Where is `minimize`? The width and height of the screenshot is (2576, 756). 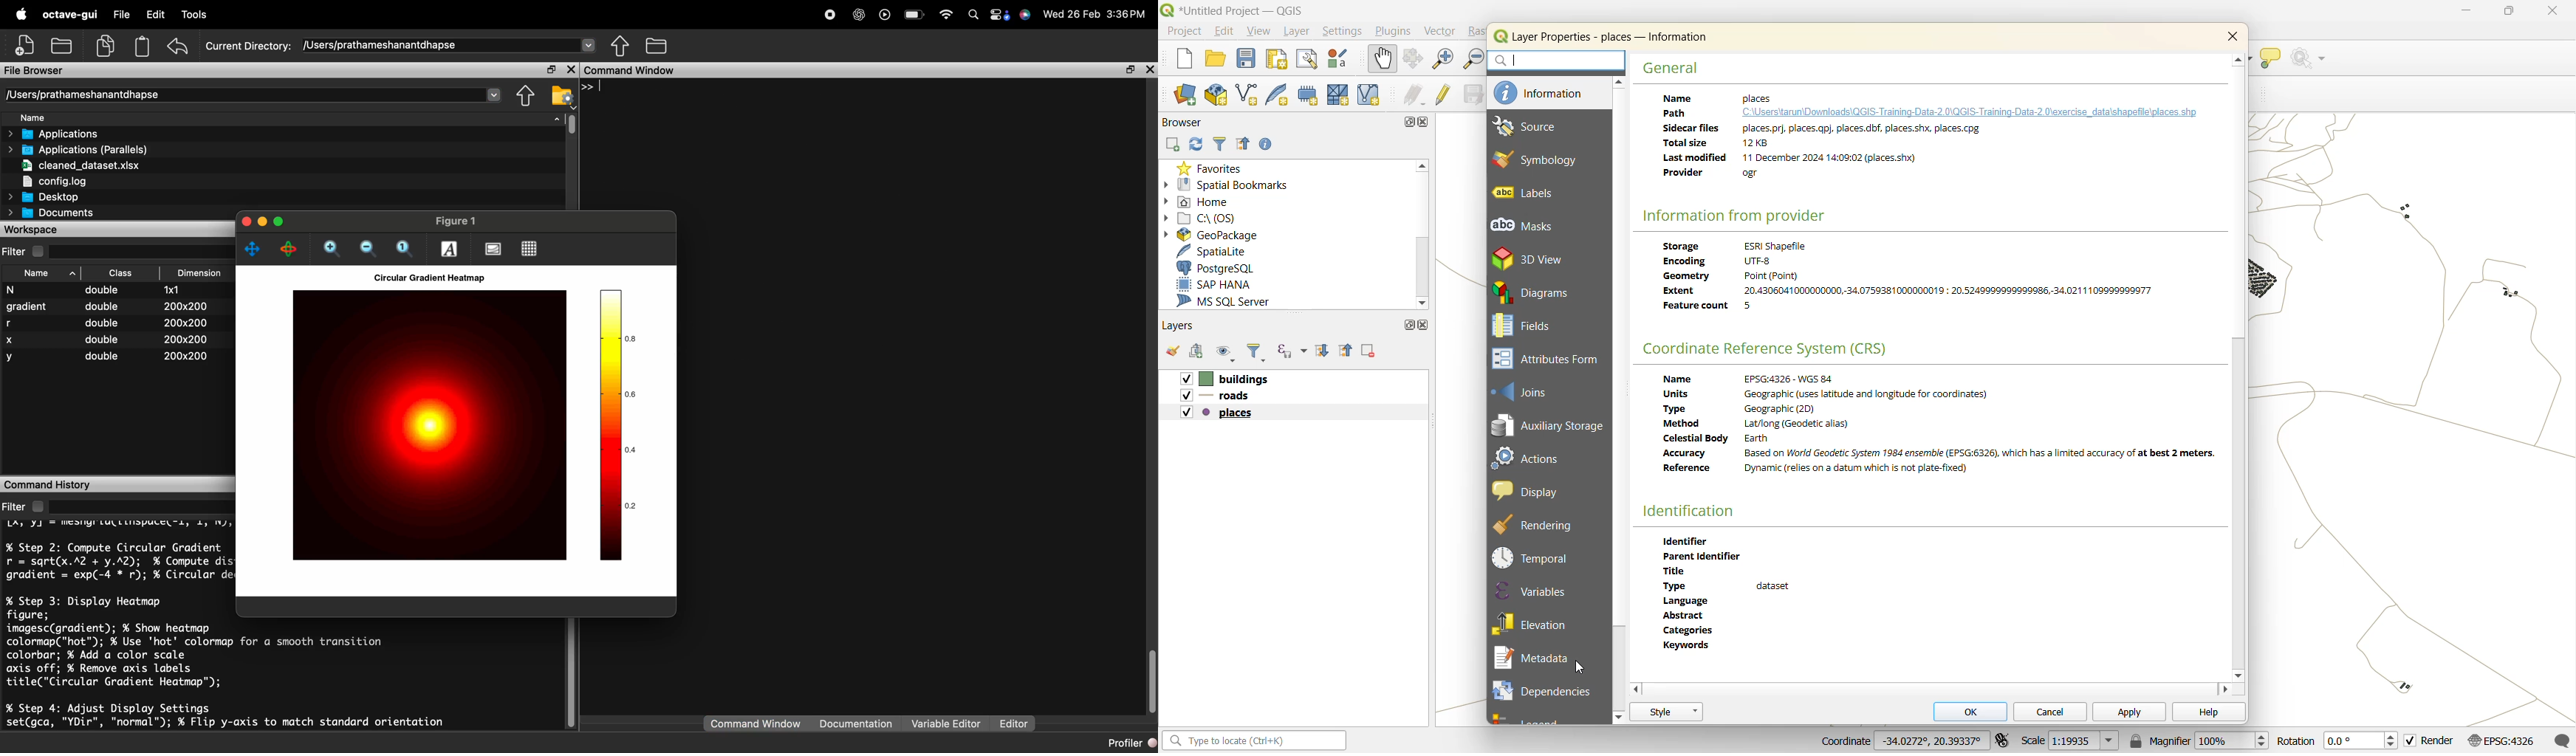 minimize is located at coordinates (2472, 10).